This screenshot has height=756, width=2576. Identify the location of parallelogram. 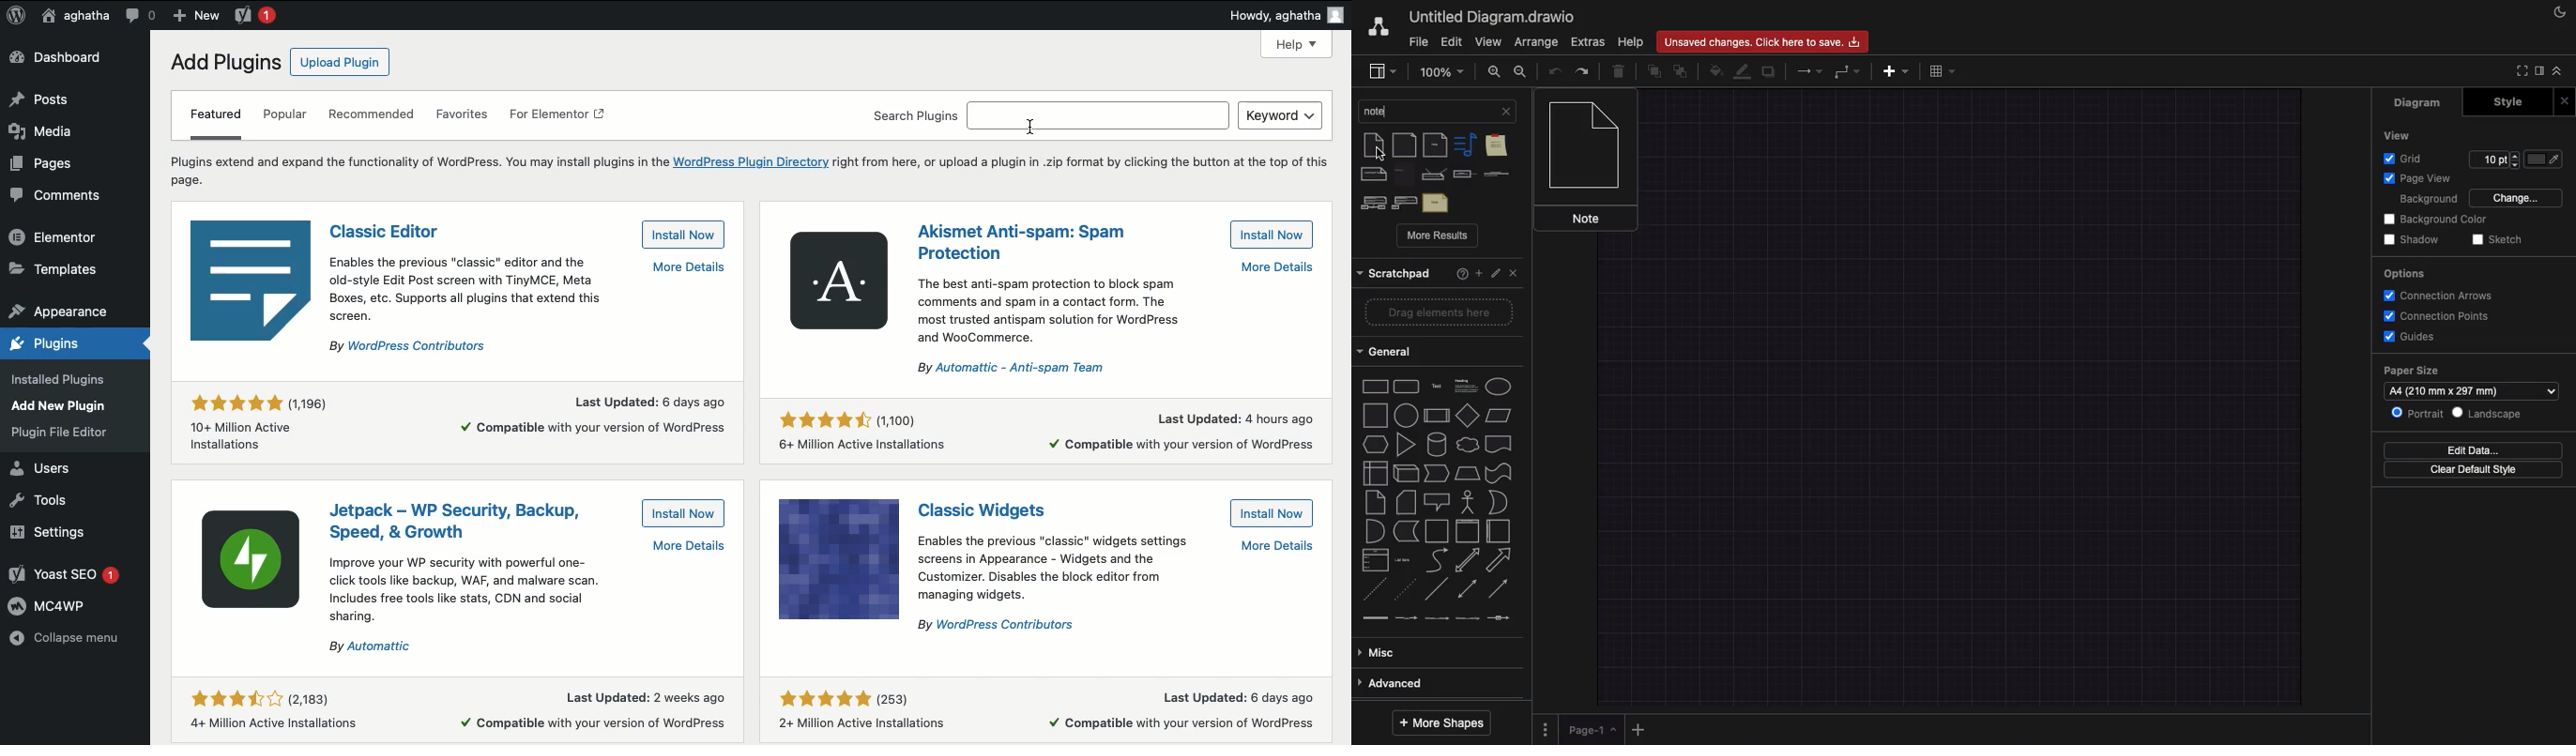
(1468, 414).